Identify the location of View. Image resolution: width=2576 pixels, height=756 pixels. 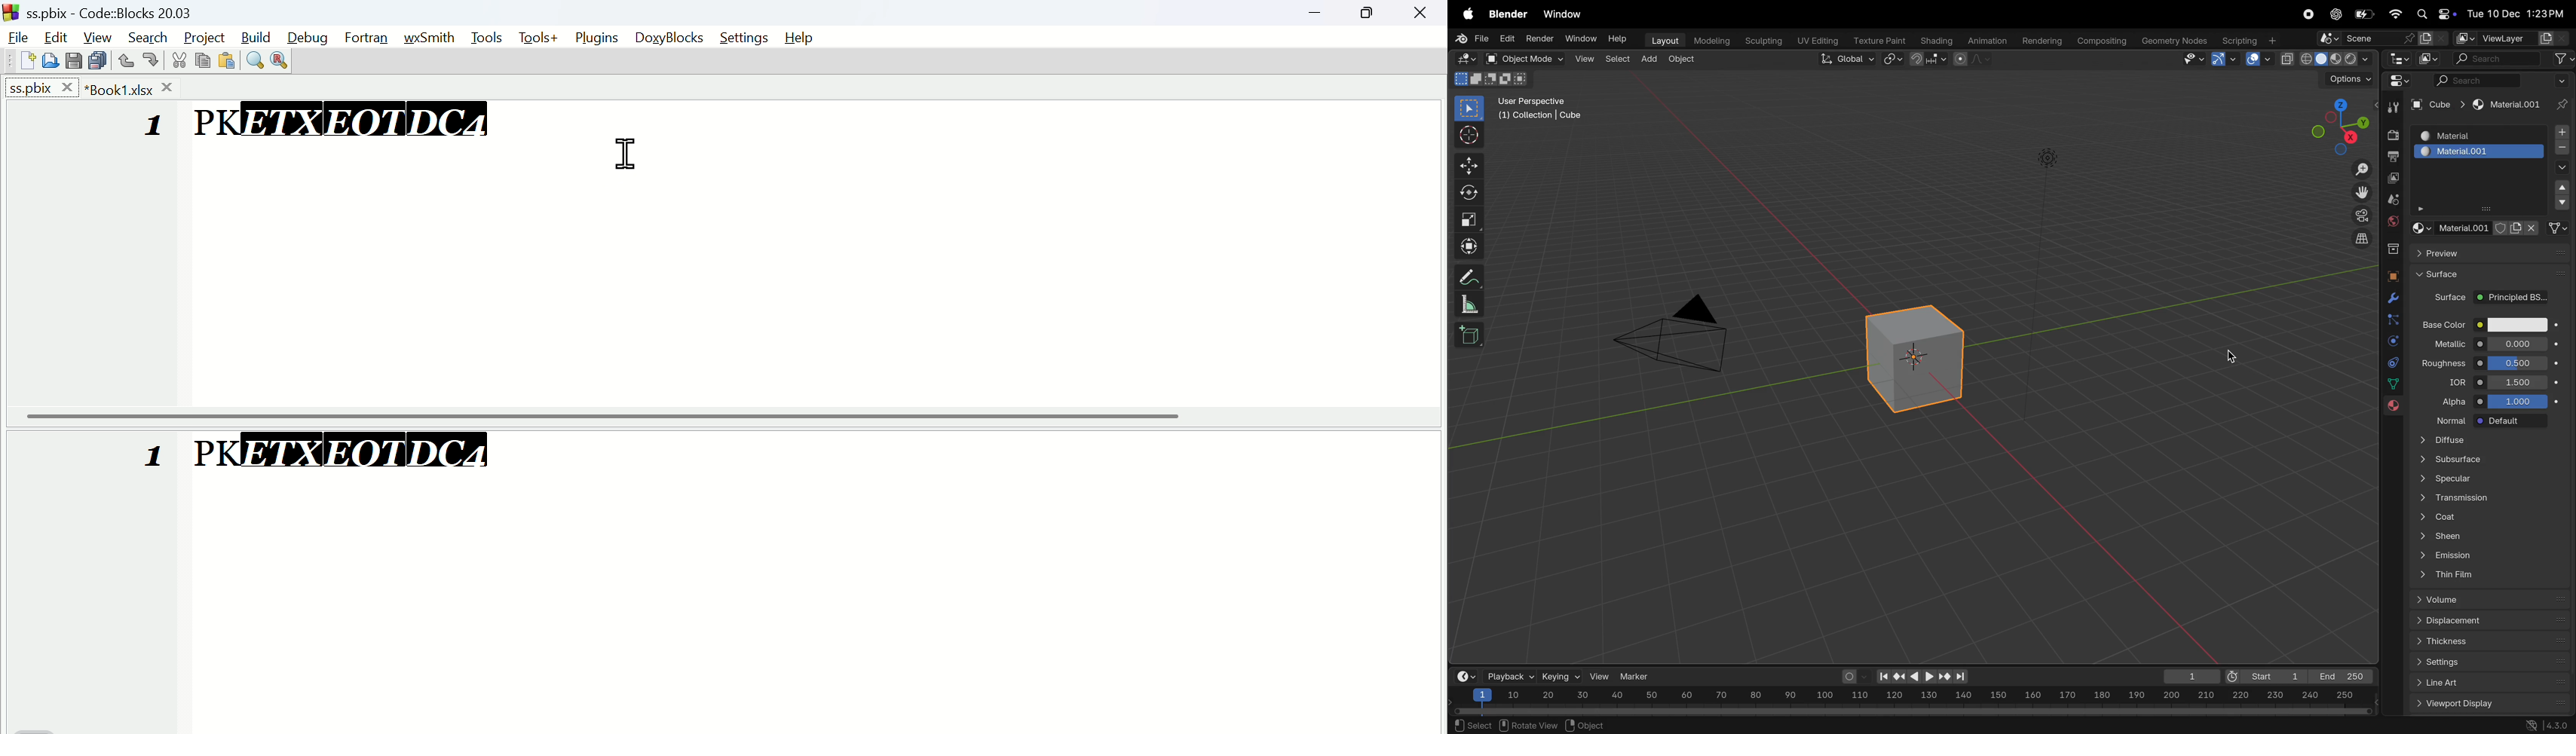
(98, 35).